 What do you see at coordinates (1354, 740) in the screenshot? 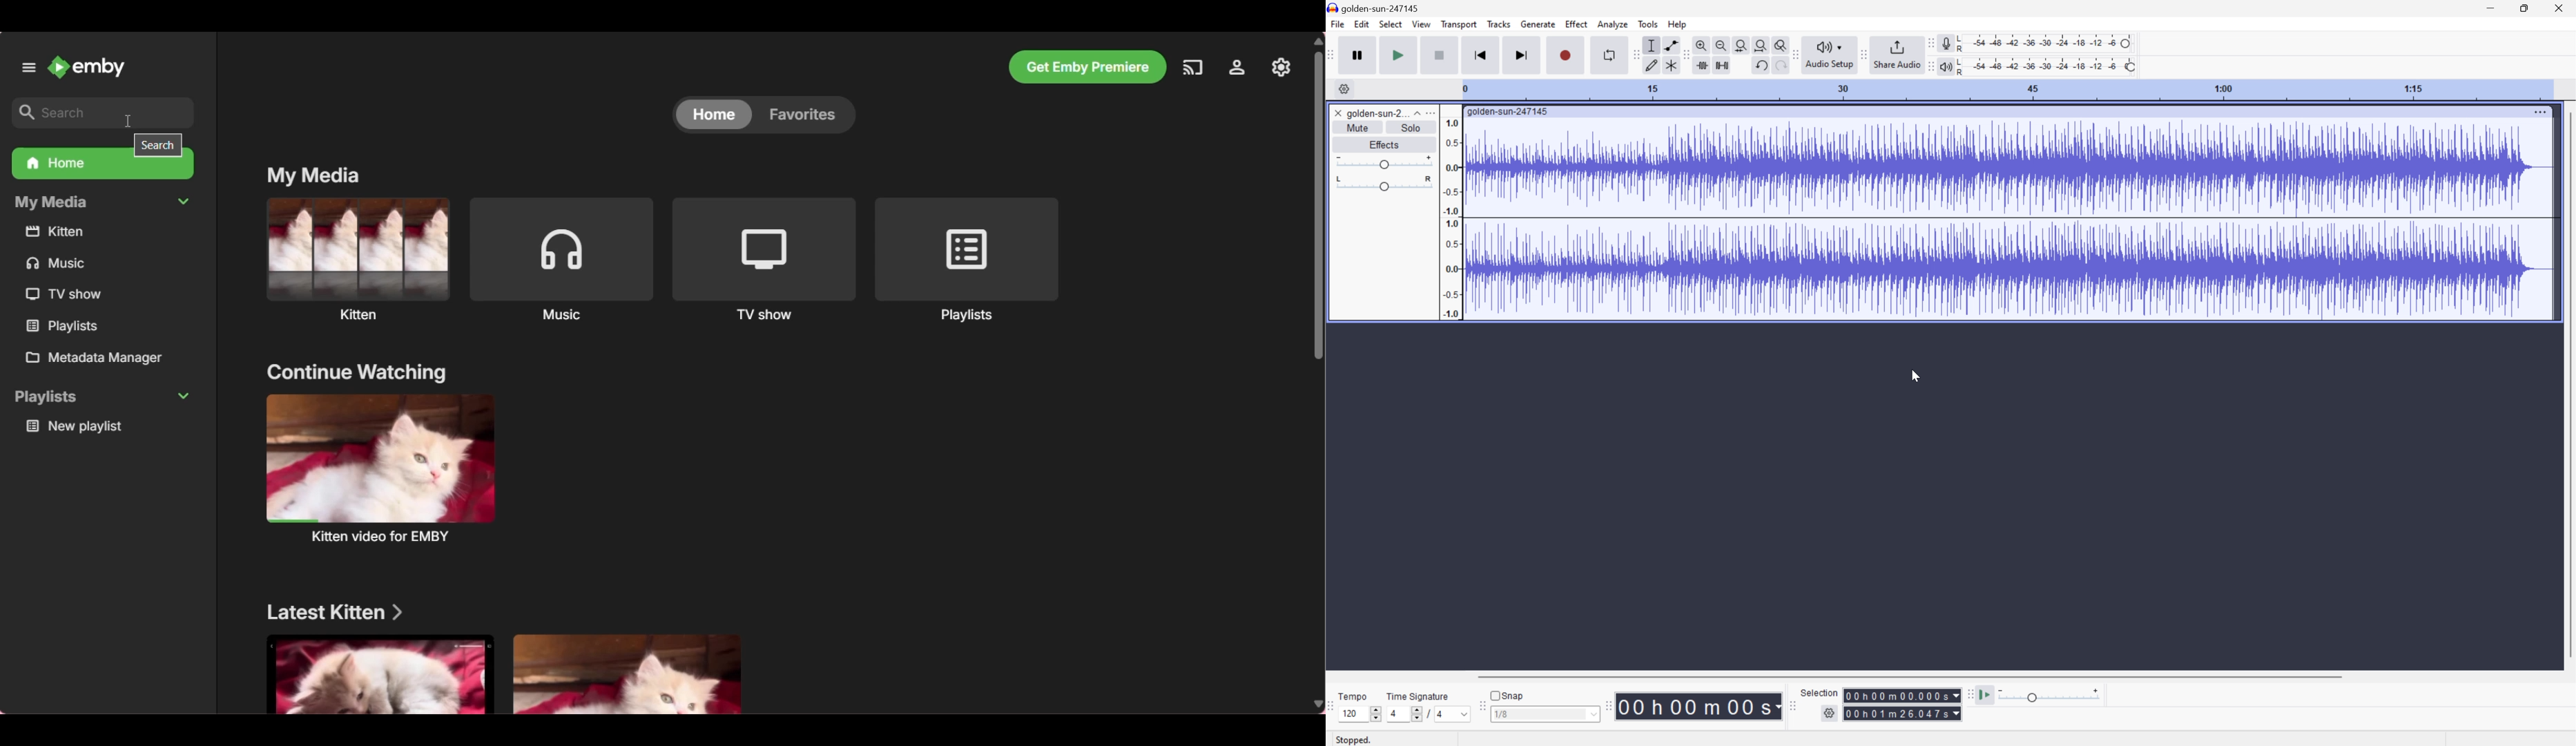
I see `Stopped` at bounding box center [1354, 740].